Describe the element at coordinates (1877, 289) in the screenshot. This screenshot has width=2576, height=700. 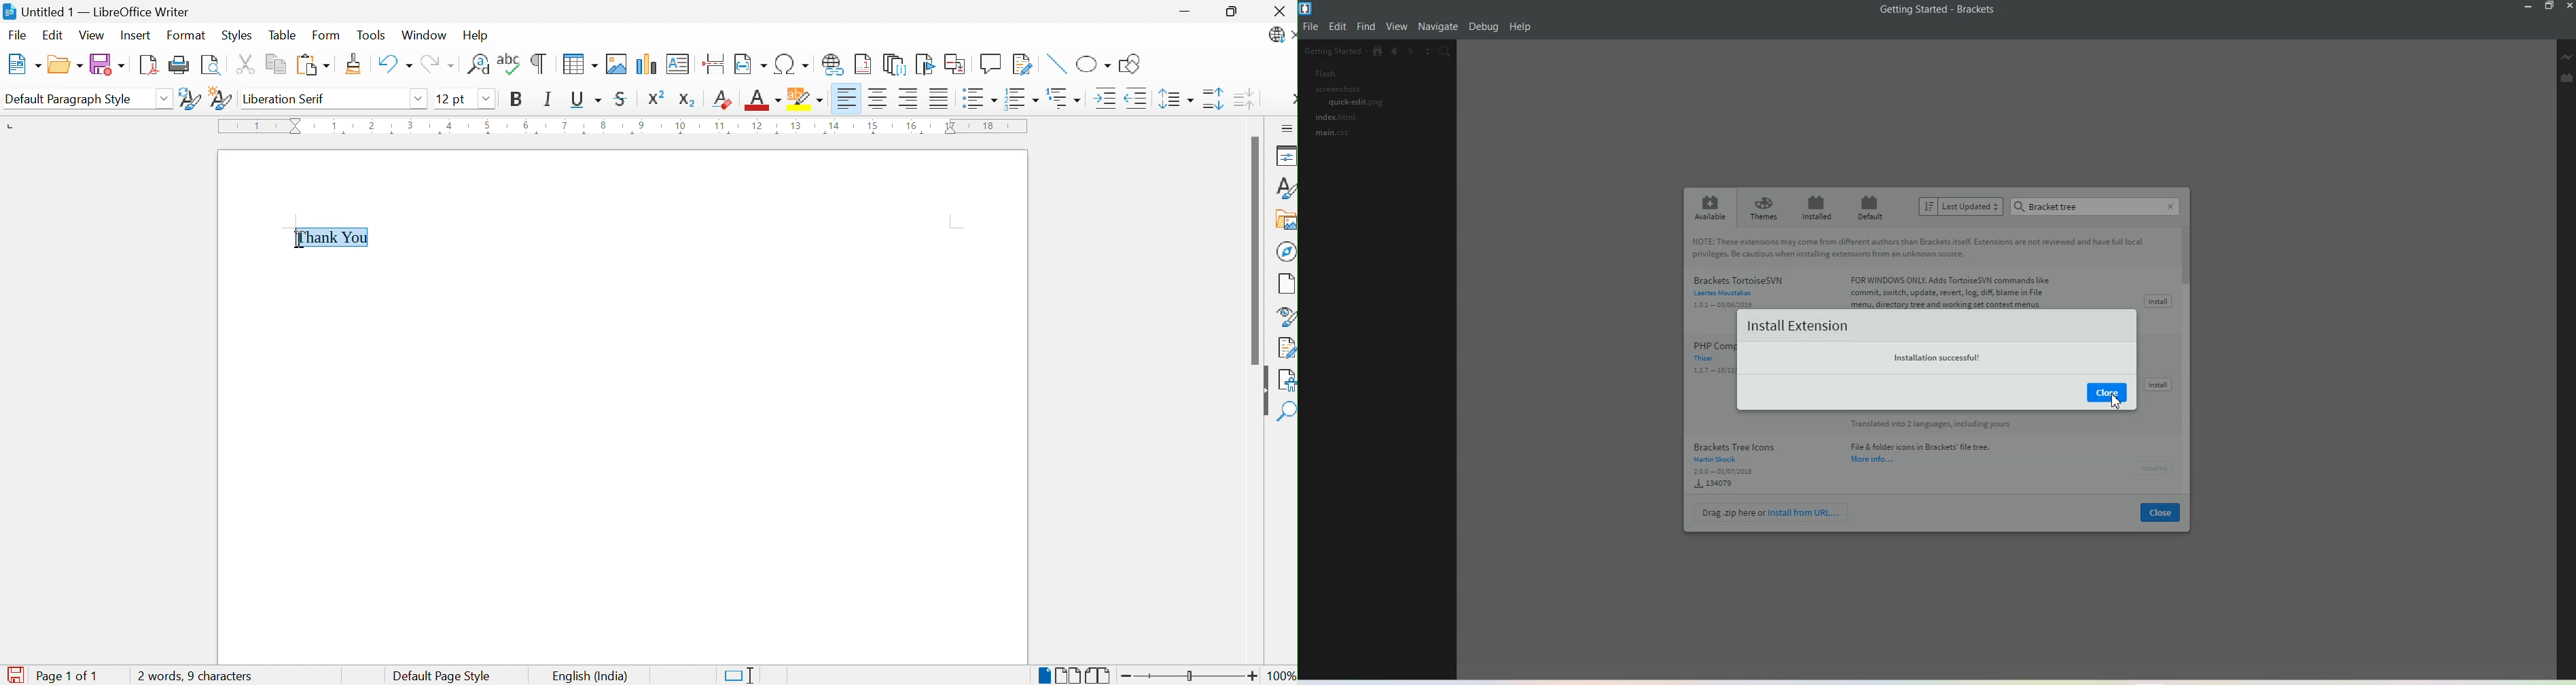
I see `Brackets TortoiseSVN` at that location.